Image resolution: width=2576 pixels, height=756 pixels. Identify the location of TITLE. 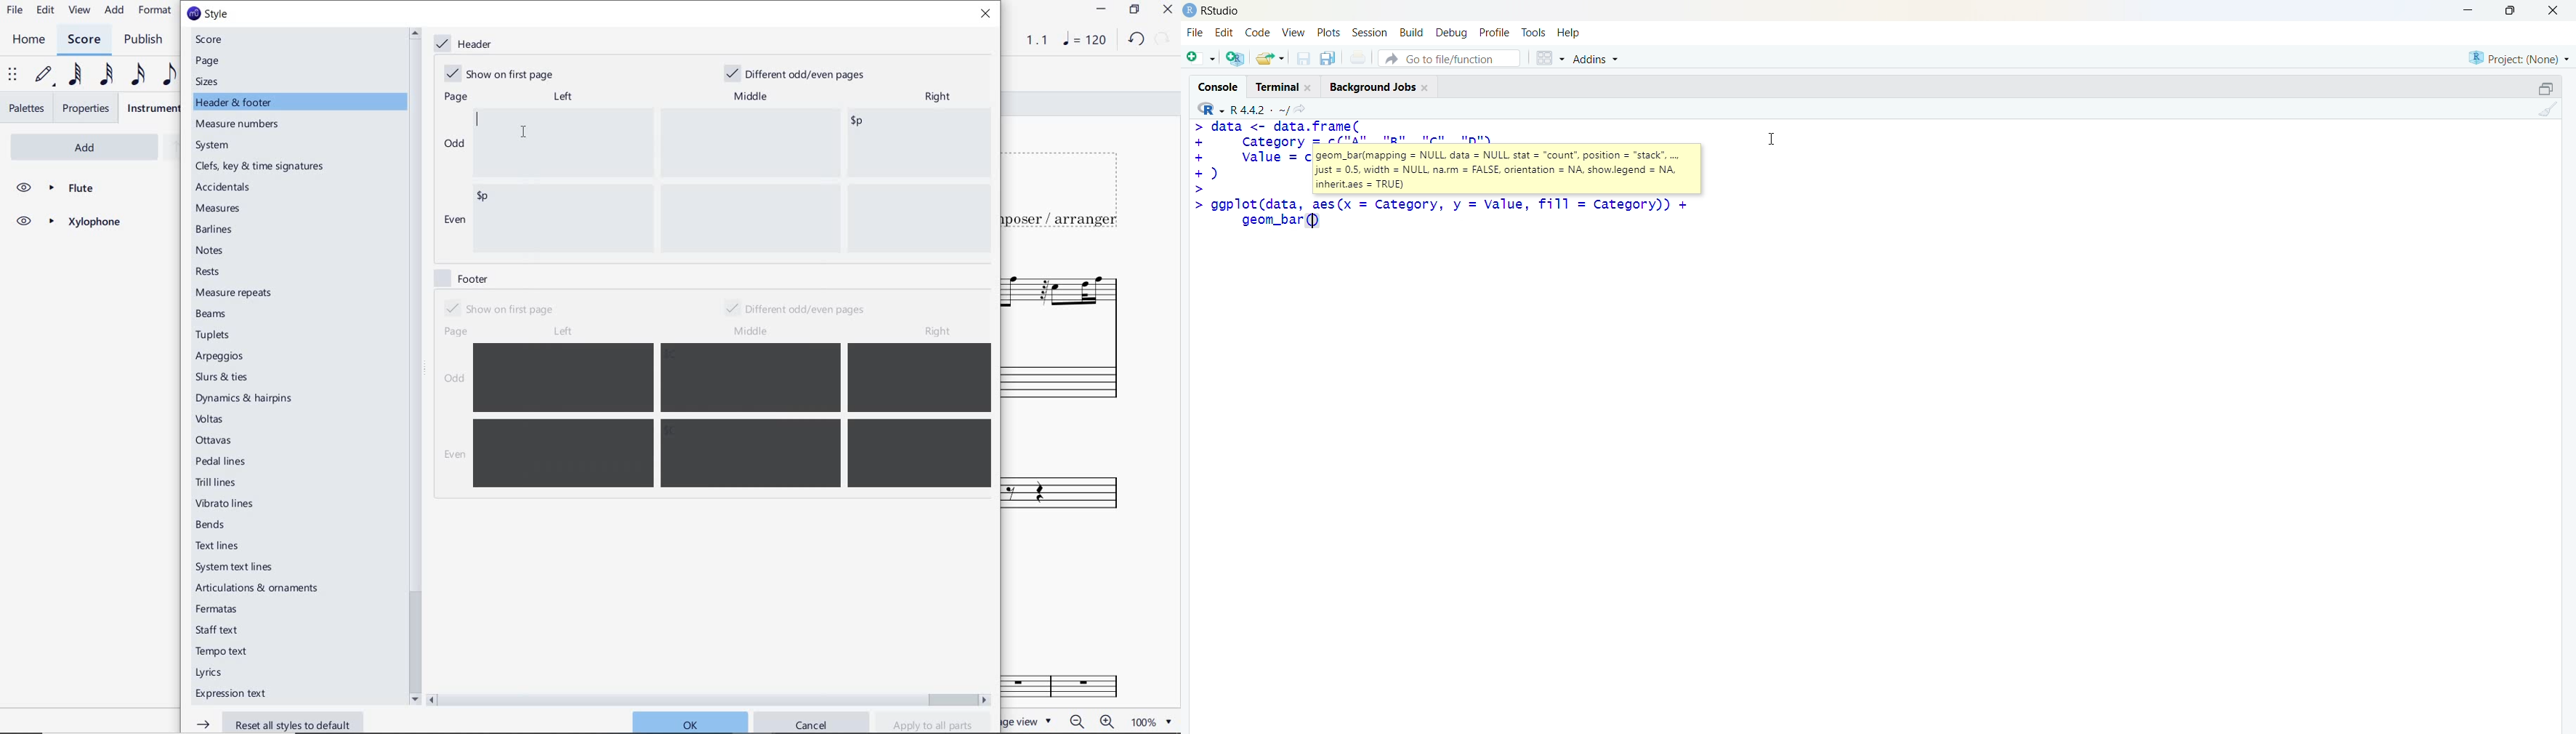
(1065, 191).